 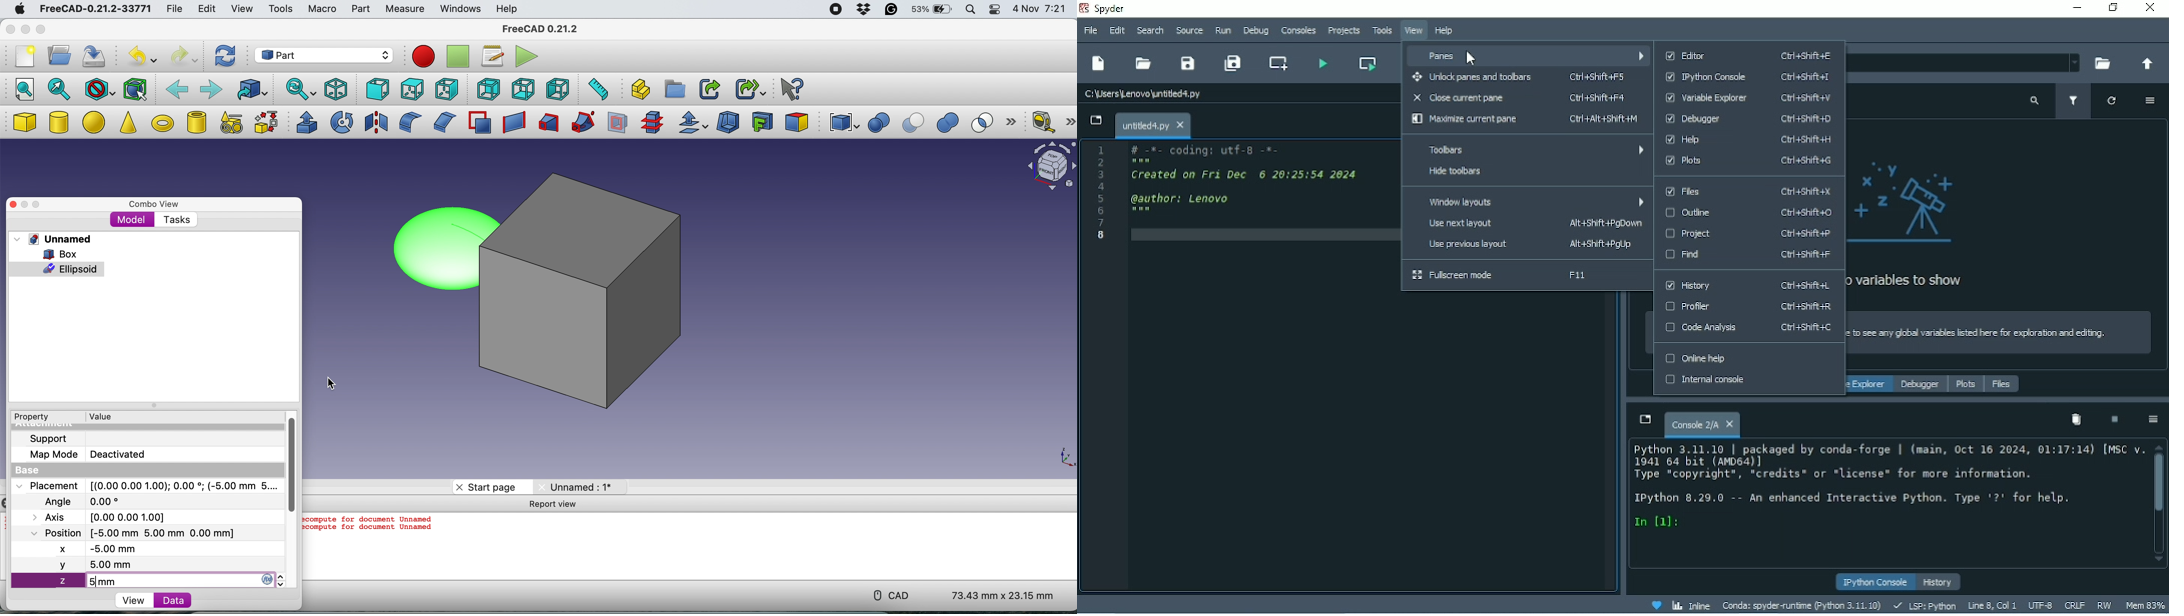 I want to click on ellipsoid moved to the side, so click(x=434, y=249).